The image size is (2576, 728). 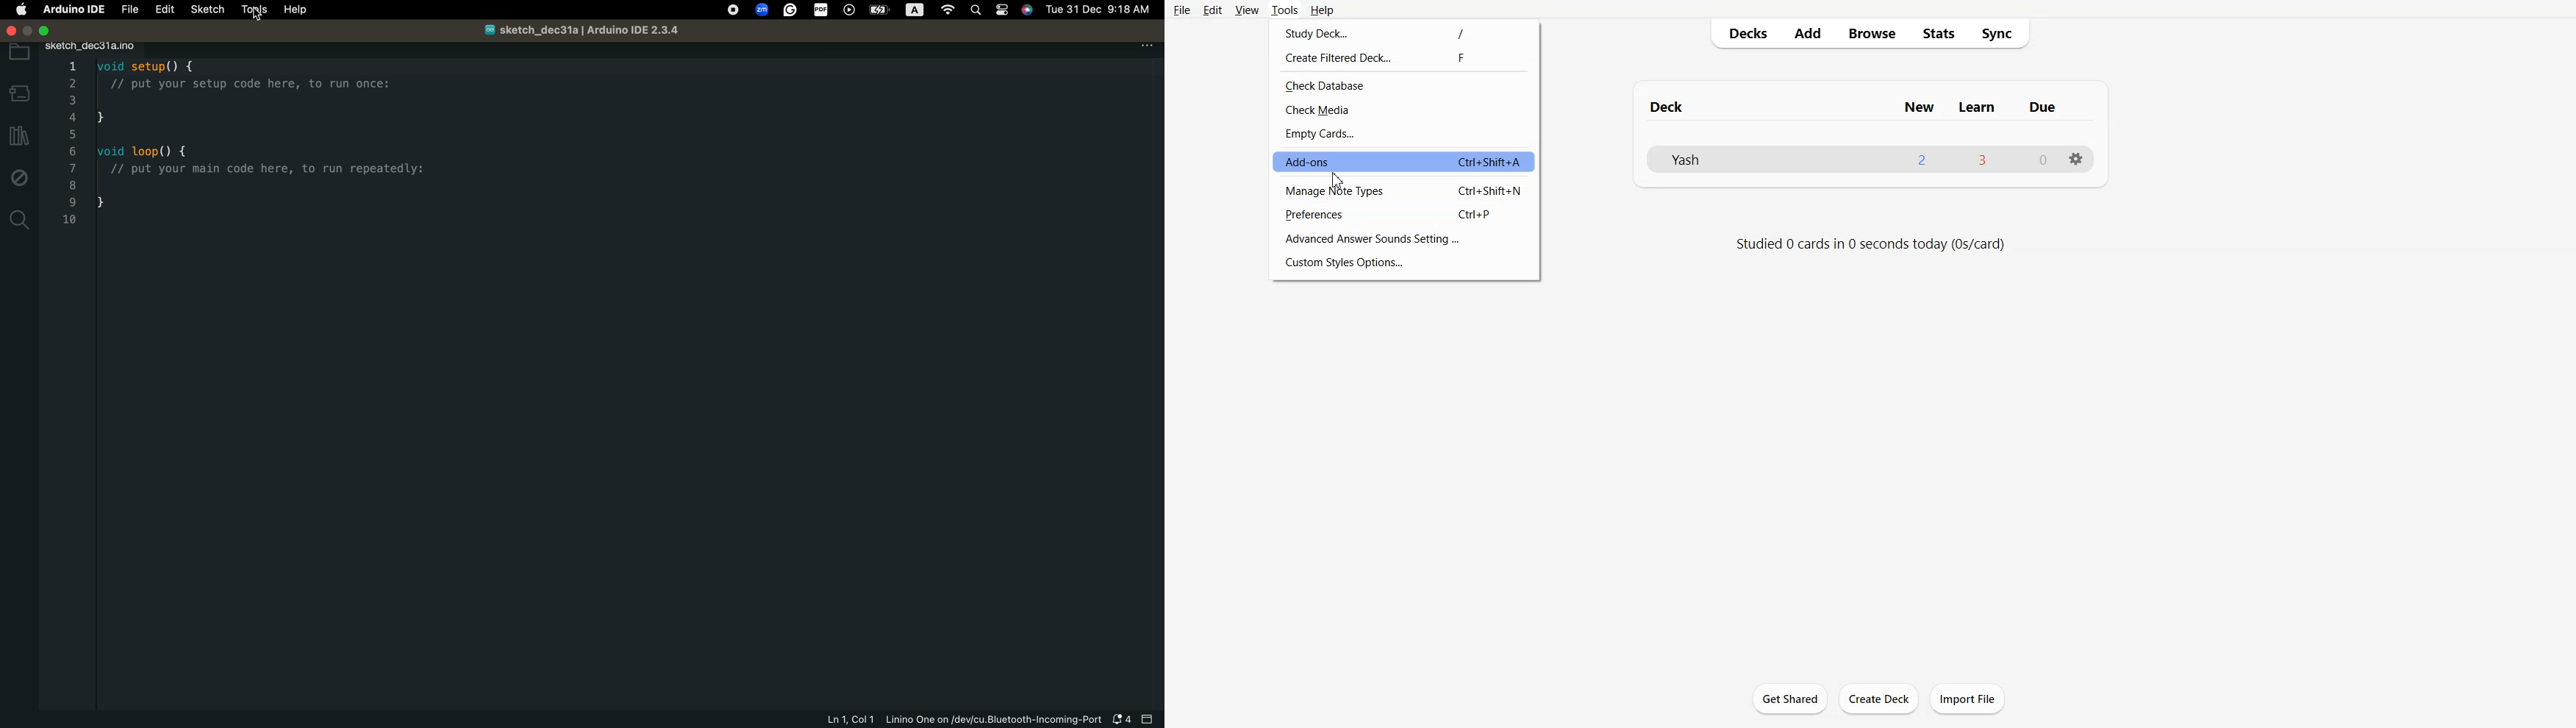 I want to click on Learn, so click(x=1975, y=106).